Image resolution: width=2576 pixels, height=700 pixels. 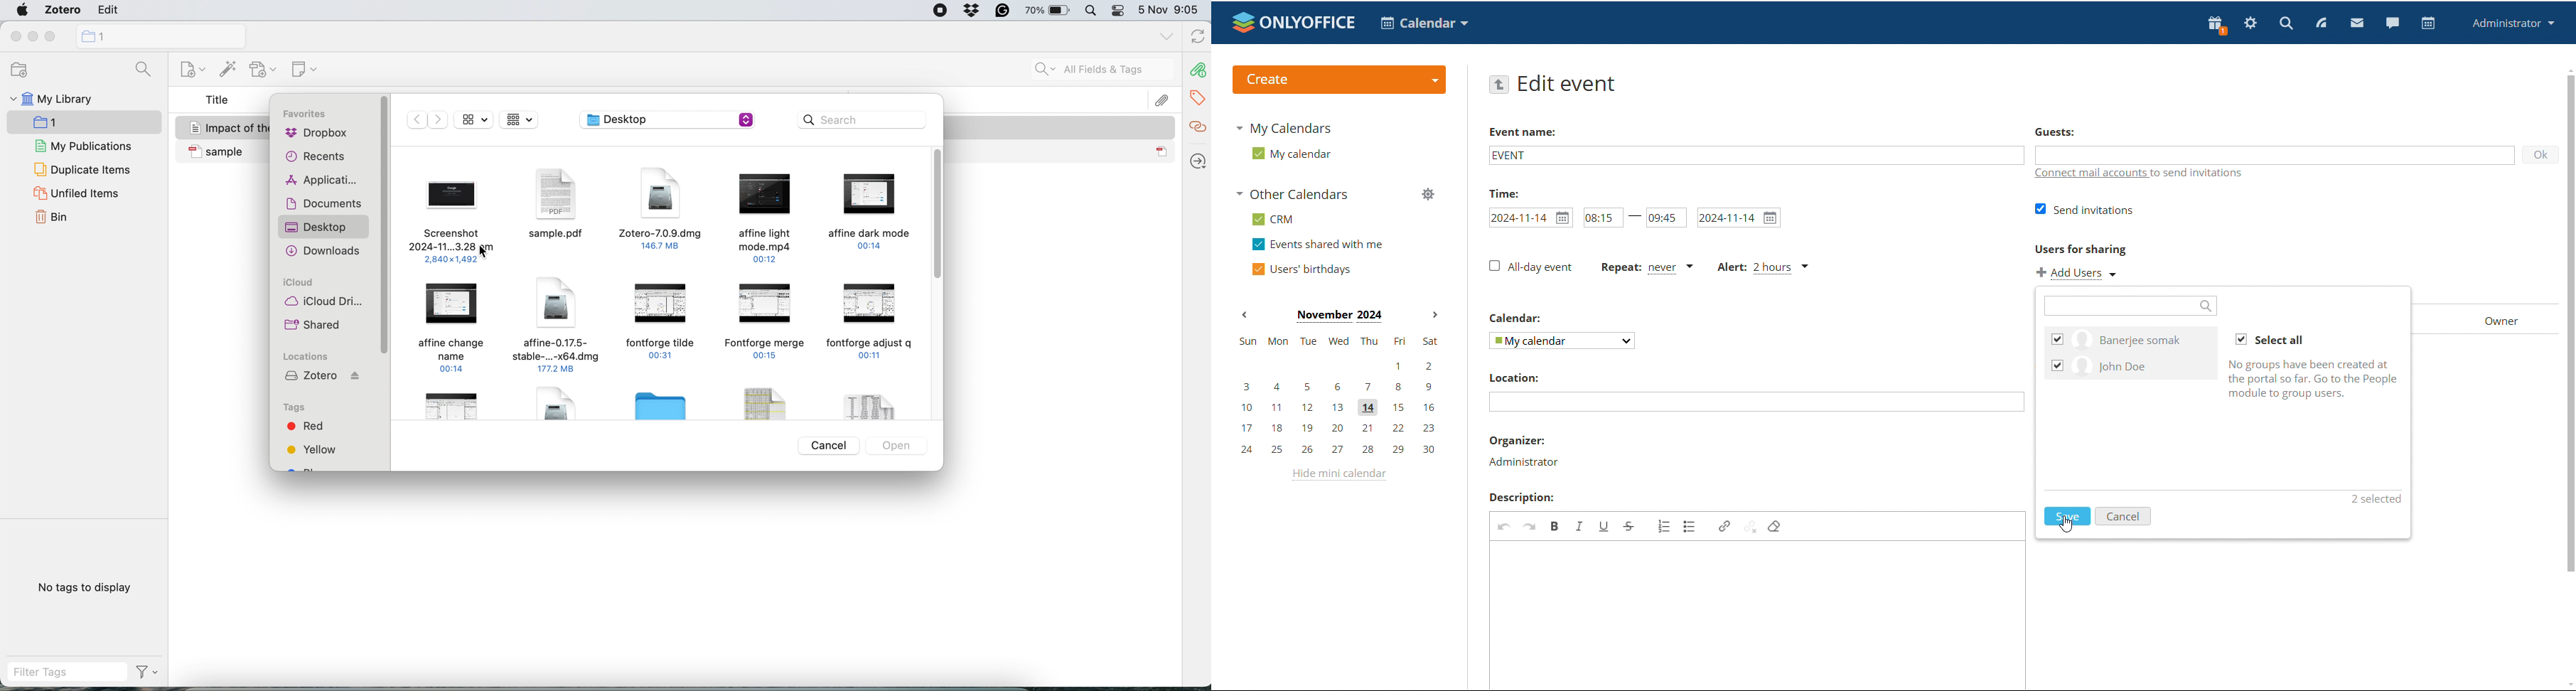 What do you see at coordinates (1665, 217) in the screenshot?
I see `set end time` at bounding box center [1665, 217].